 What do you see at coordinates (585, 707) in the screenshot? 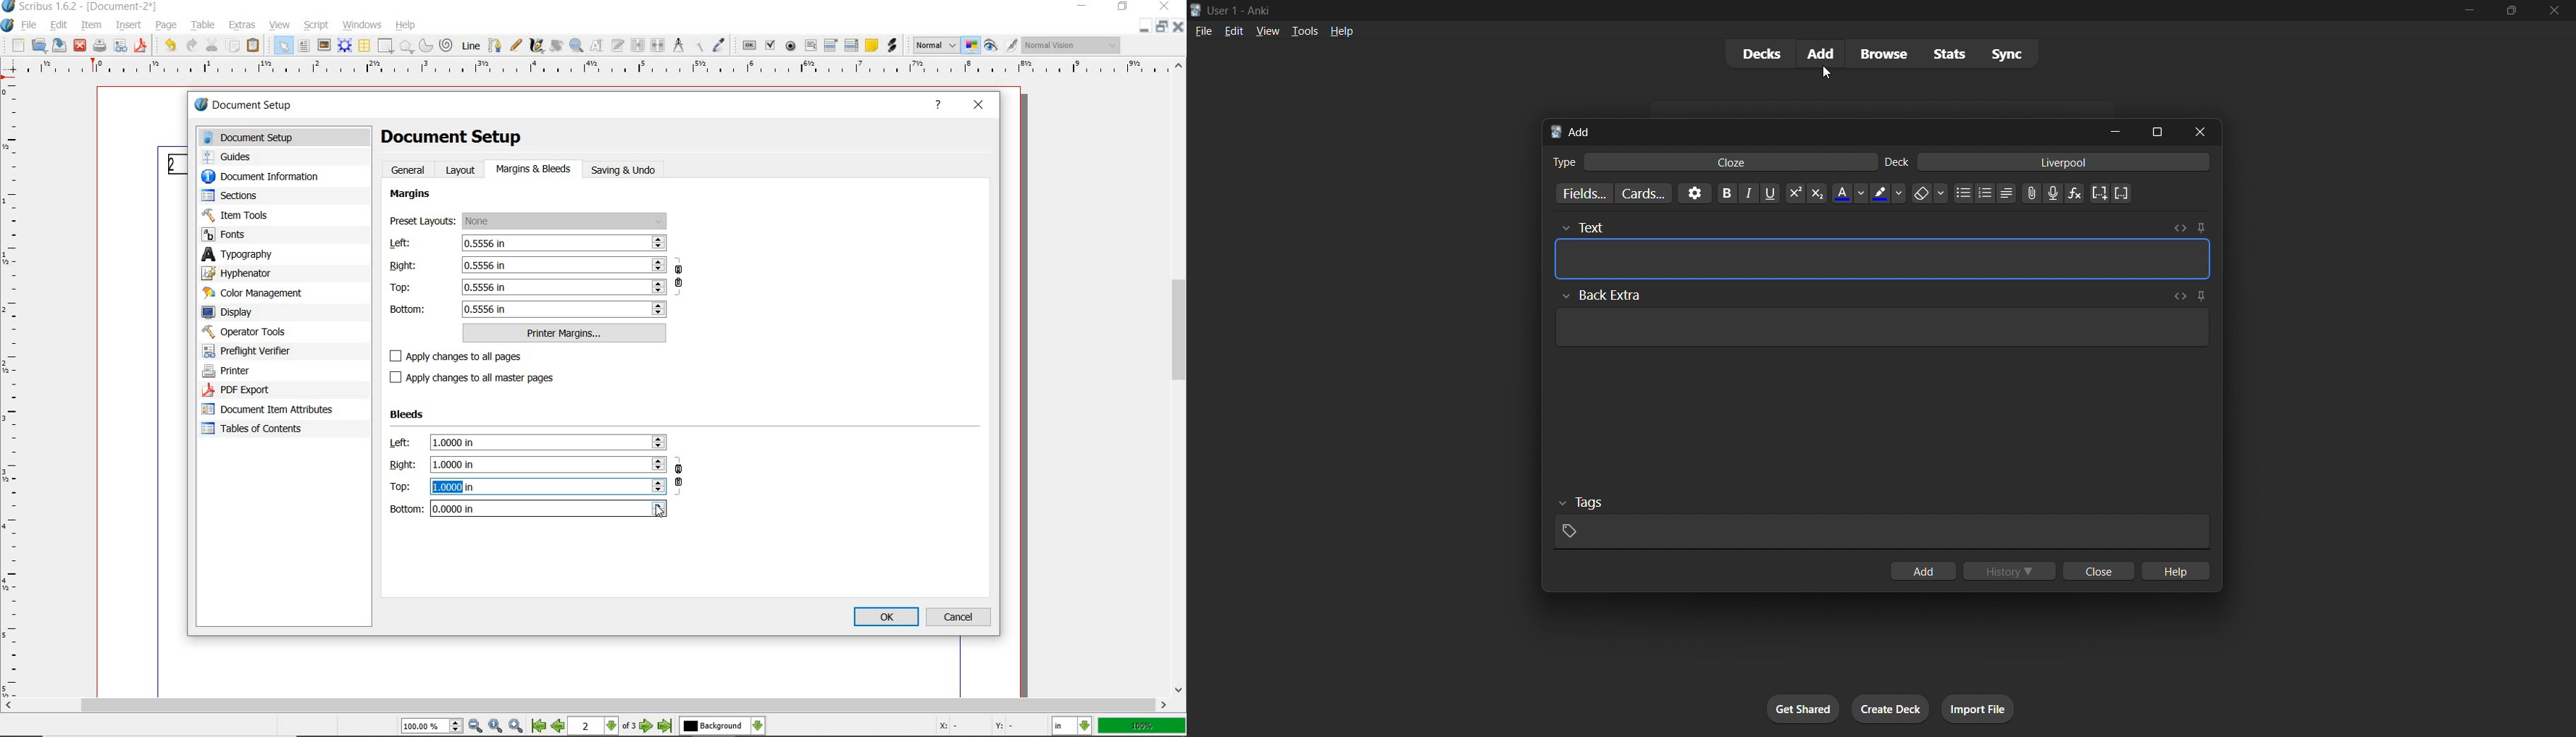
I see `scroll bar` at bounding box center [585, 707].